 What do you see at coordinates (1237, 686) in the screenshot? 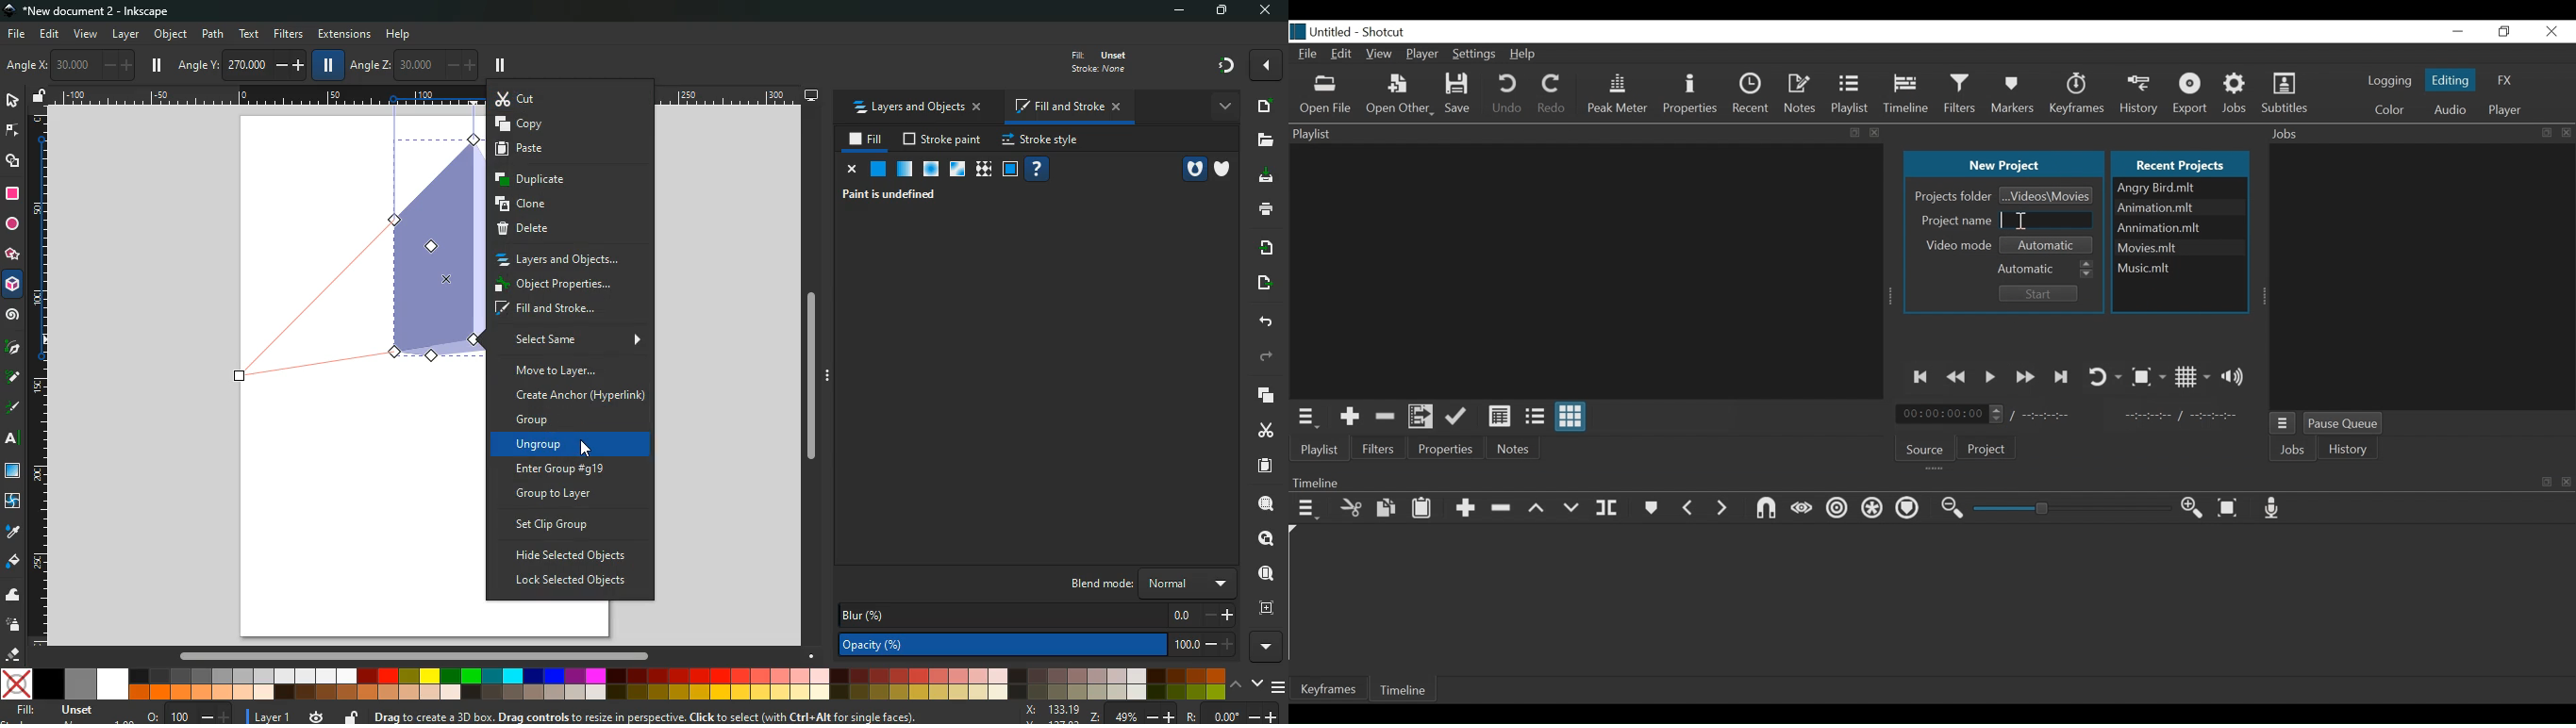
I see `up` at bounding box center [1237, 686].